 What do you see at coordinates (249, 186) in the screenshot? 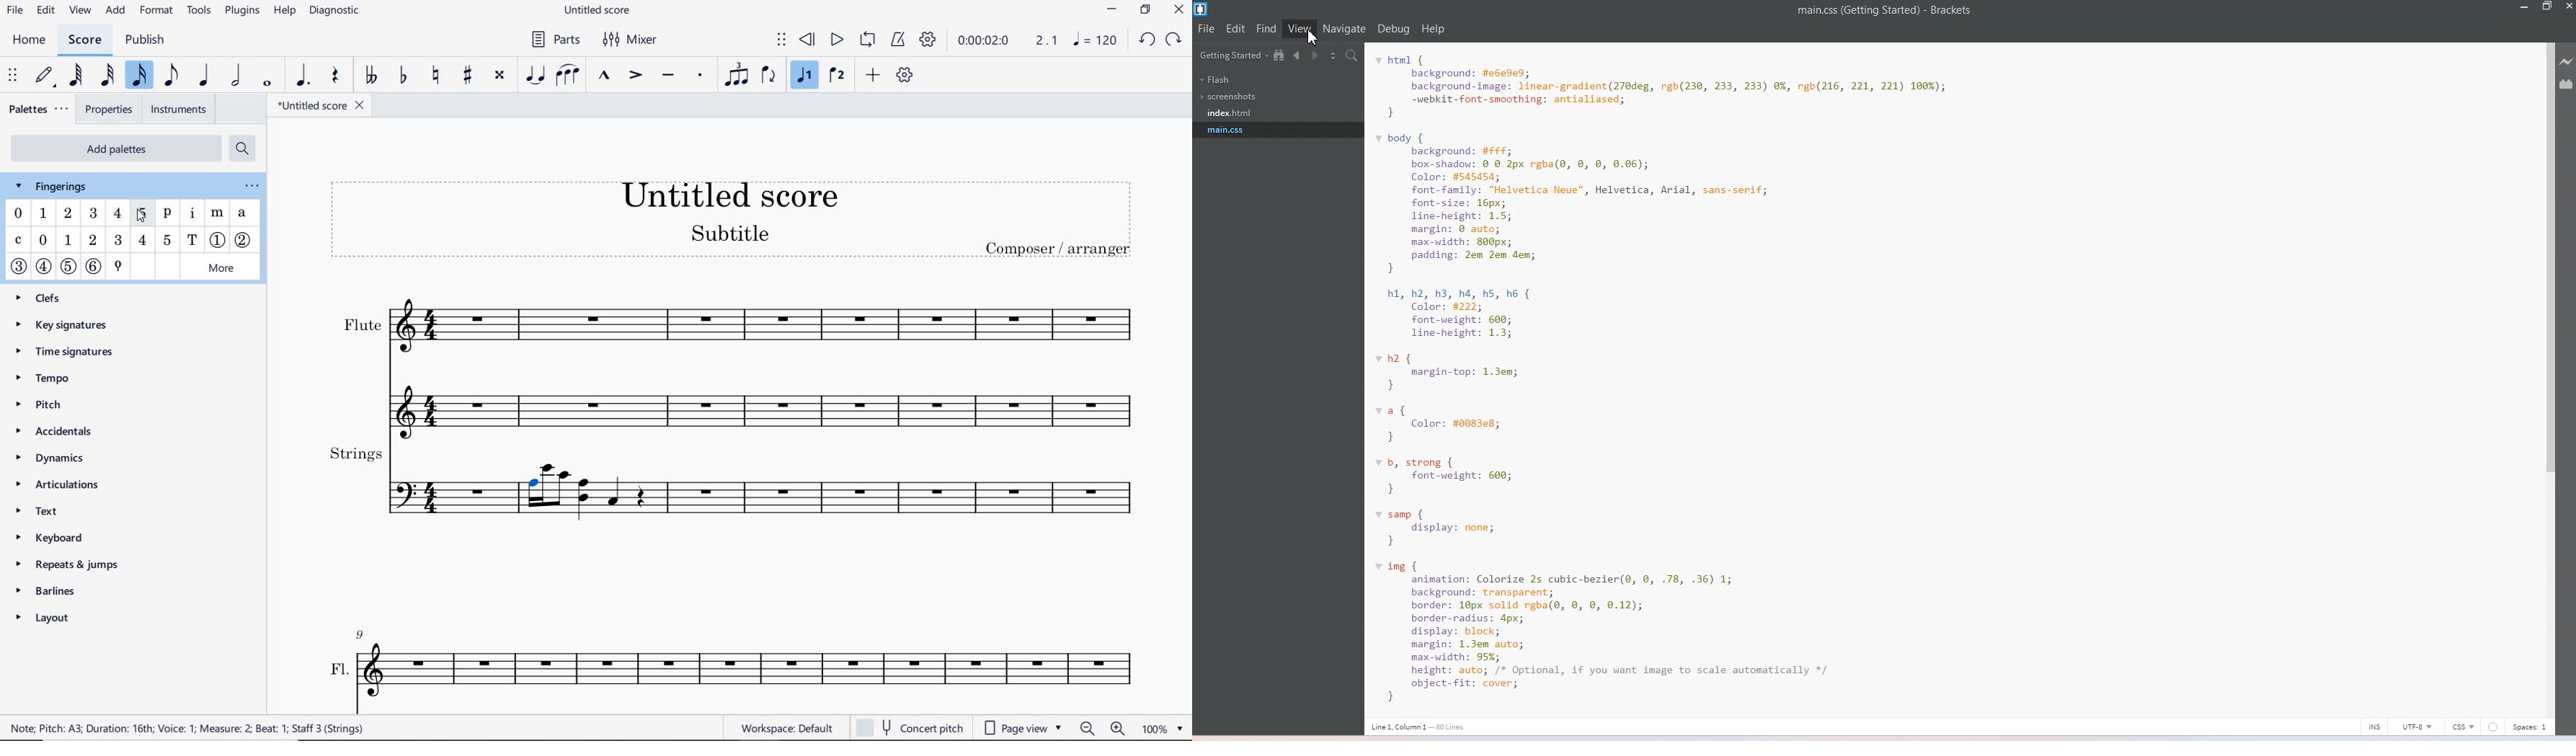
I see `ellipsis` at bounding box center [249, 186].